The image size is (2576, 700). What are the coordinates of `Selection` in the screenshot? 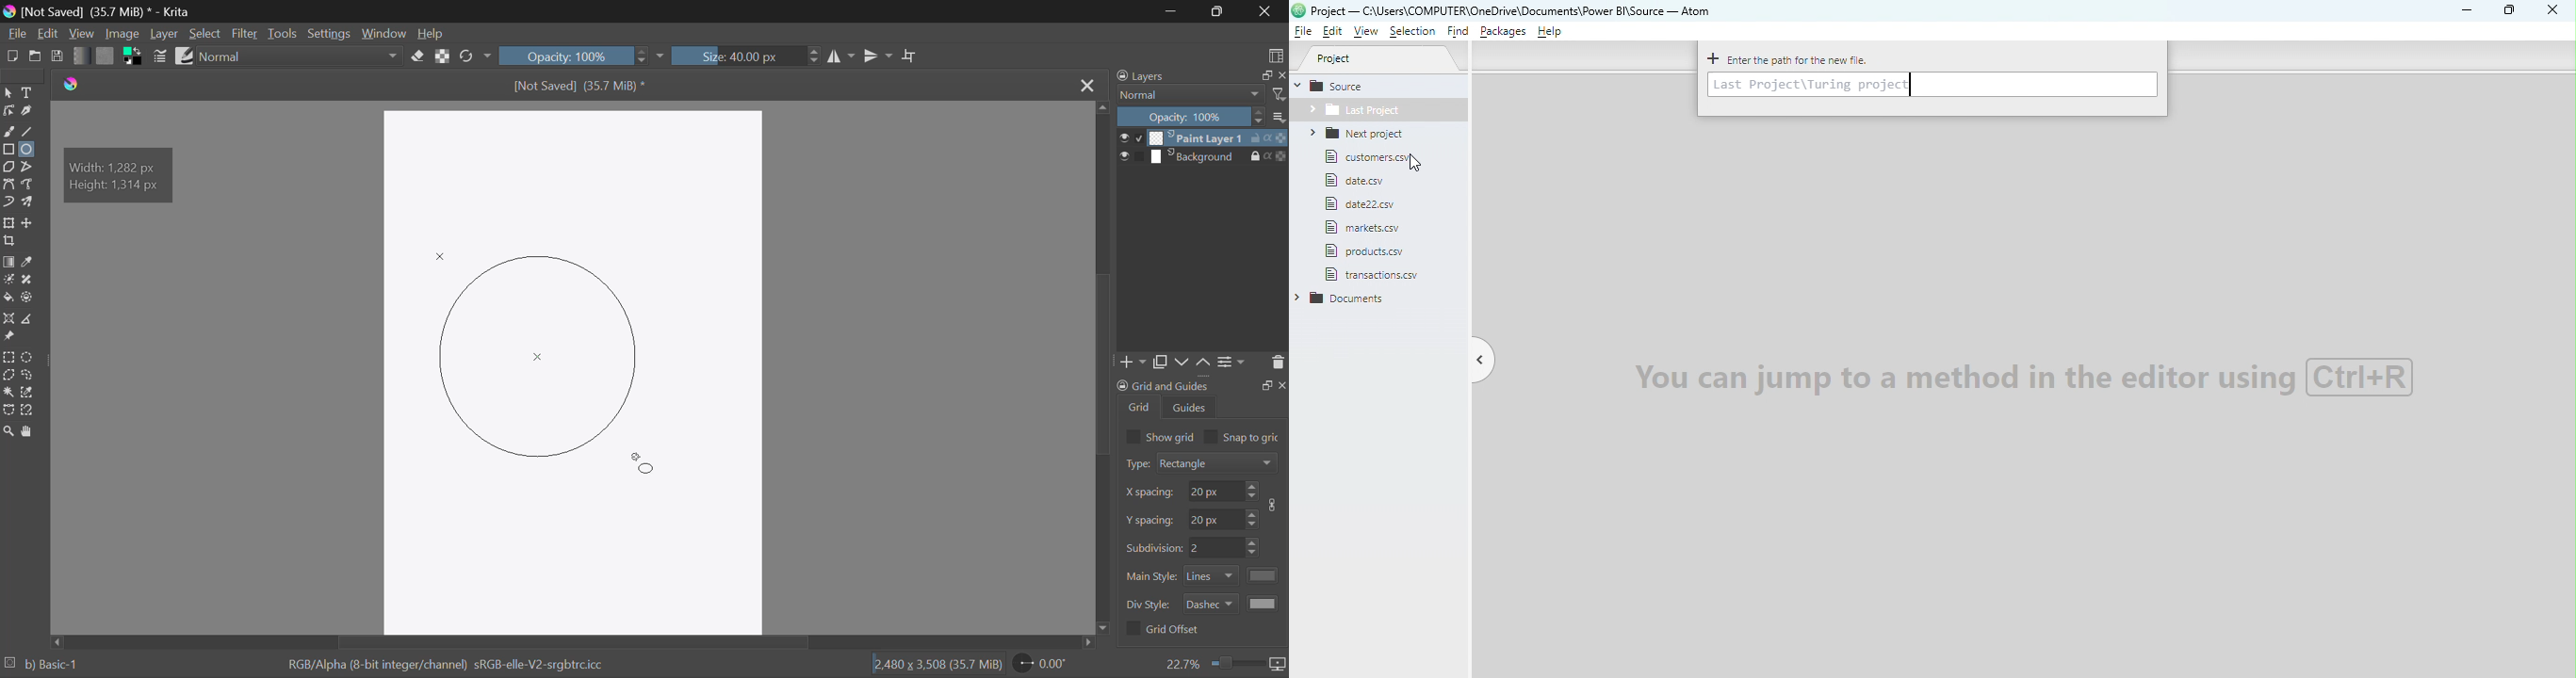 It's located at (1412, 32).